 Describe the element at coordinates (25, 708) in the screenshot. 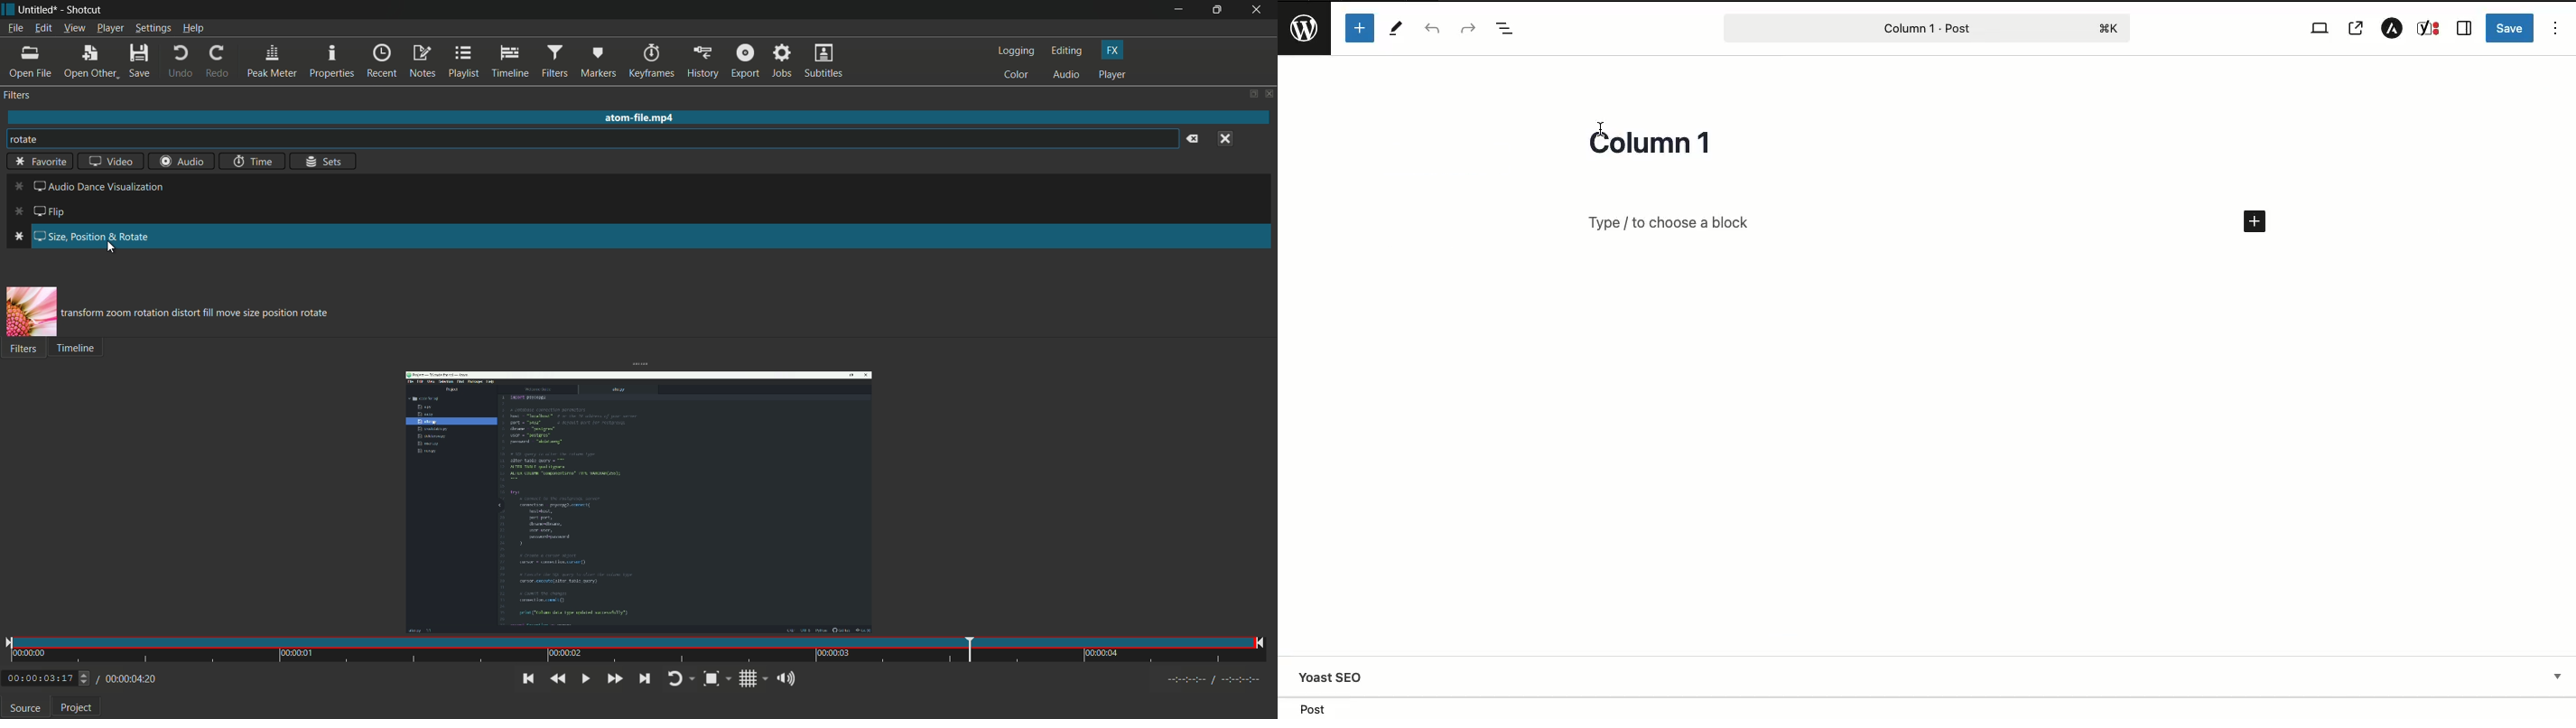

I see `source` at that location.